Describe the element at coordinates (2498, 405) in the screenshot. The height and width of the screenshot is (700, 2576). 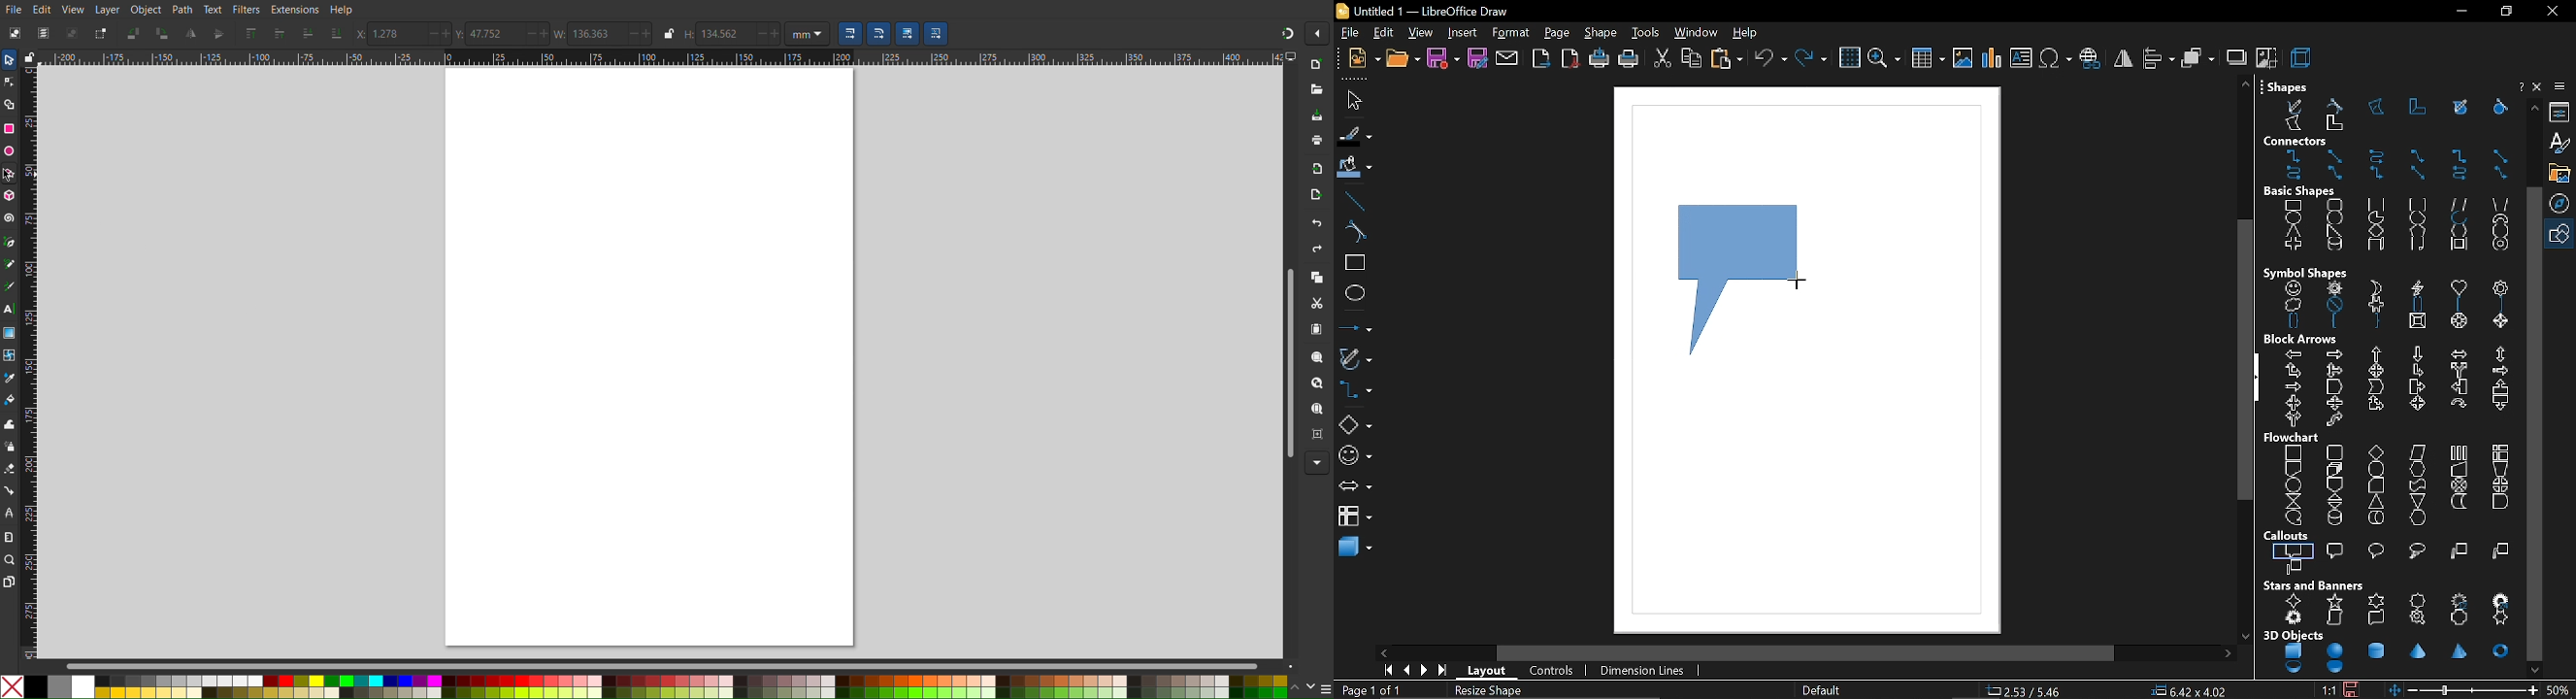
I see `down arrow callout` at that location.